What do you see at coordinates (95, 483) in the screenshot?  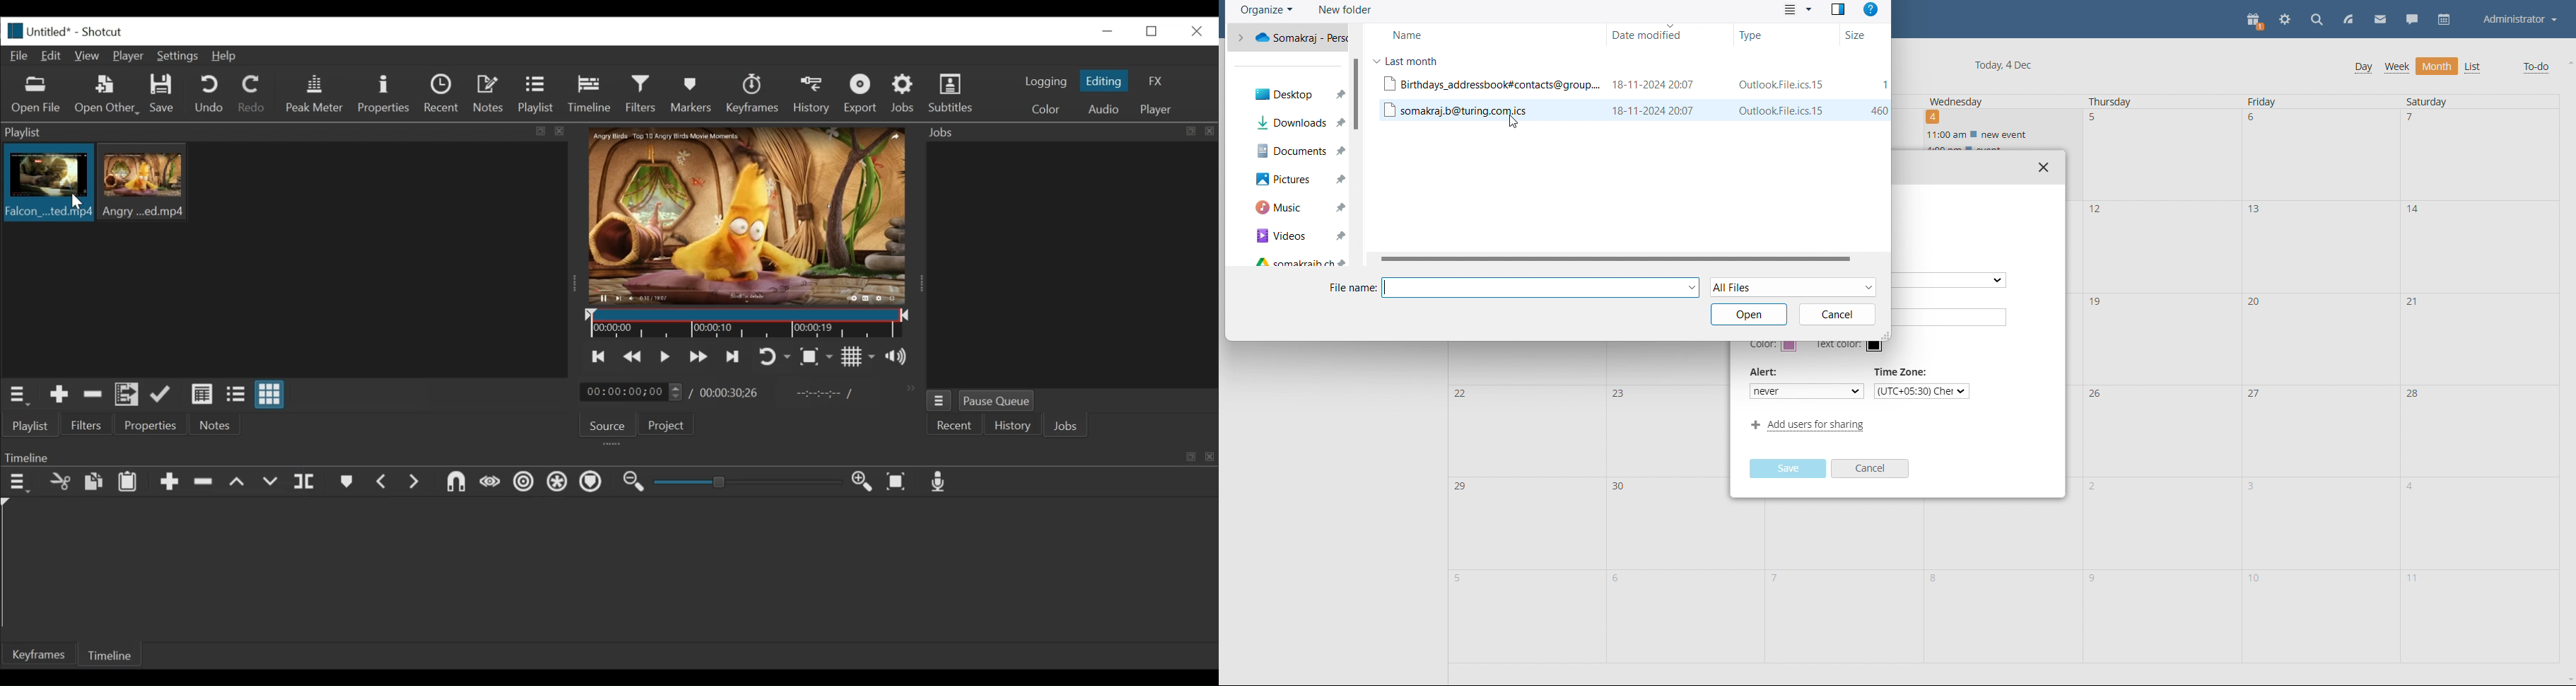 I see `copy` at bounding box center [95, 483].